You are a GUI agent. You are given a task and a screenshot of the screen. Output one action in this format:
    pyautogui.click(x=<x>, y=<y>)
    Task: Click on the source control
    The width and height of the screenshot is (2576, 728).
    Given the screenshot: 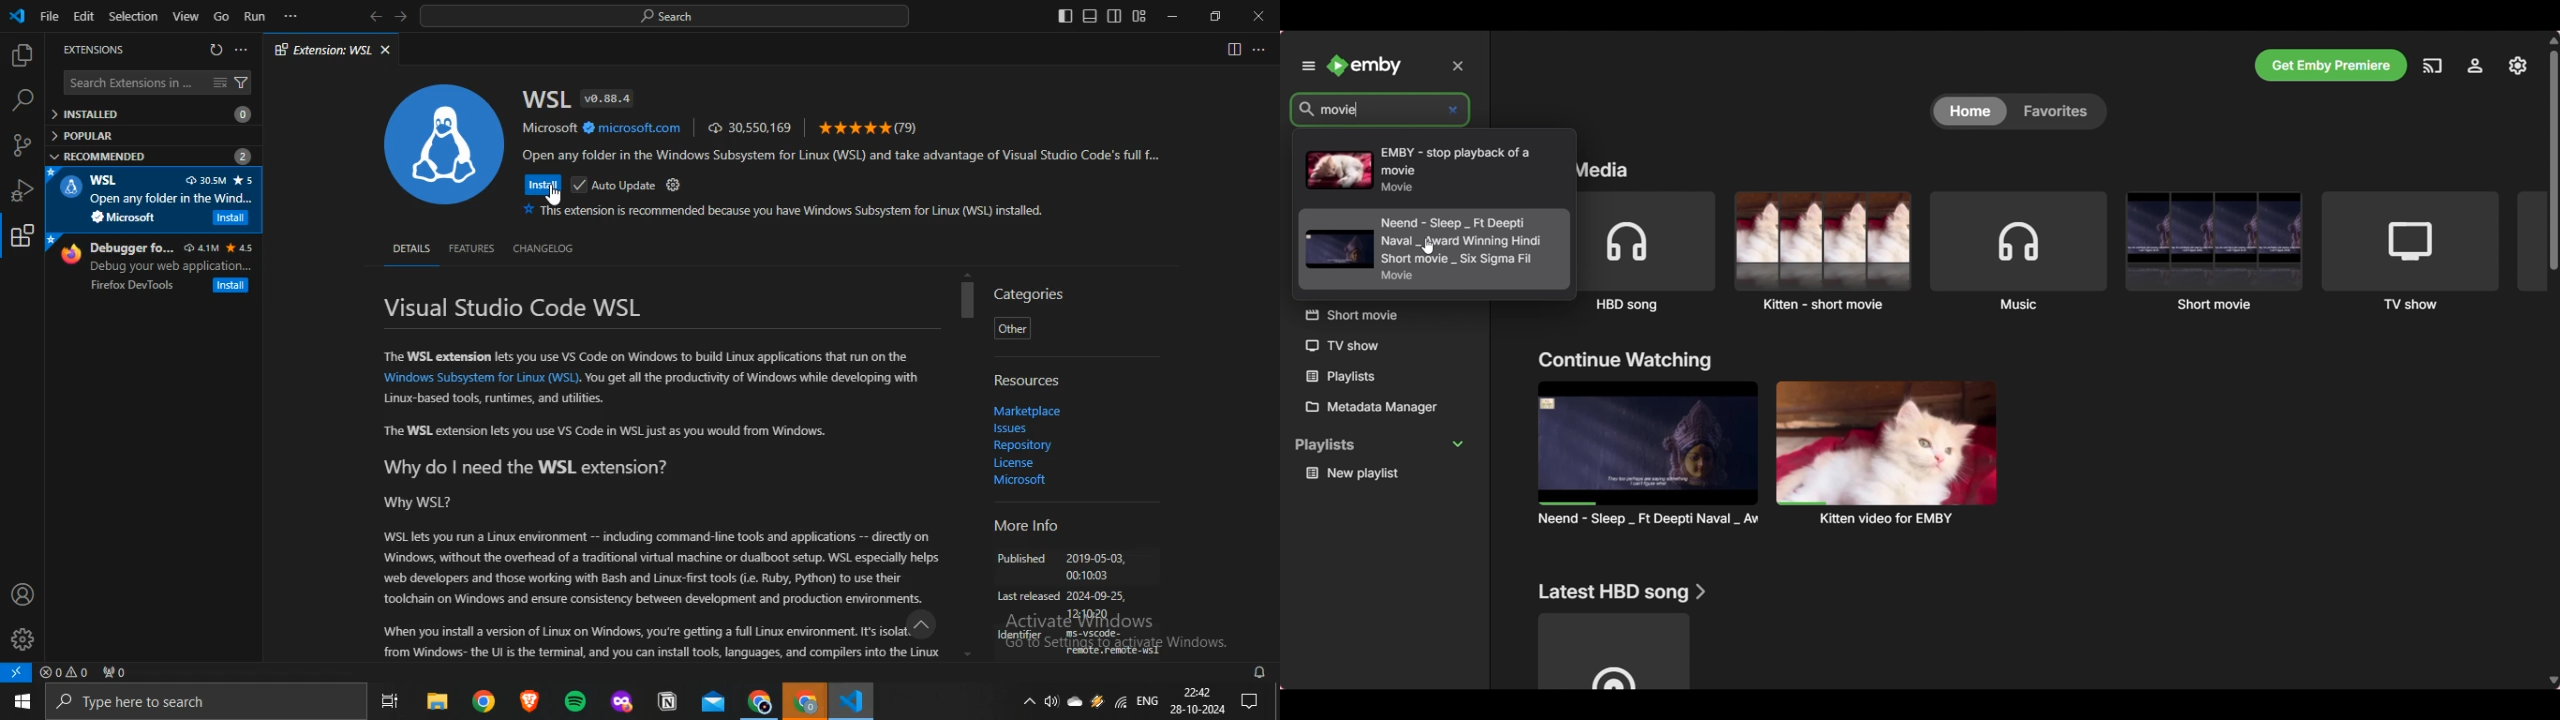 What is the action you would take?
    pyautogui.click(x=21, y=145)
    